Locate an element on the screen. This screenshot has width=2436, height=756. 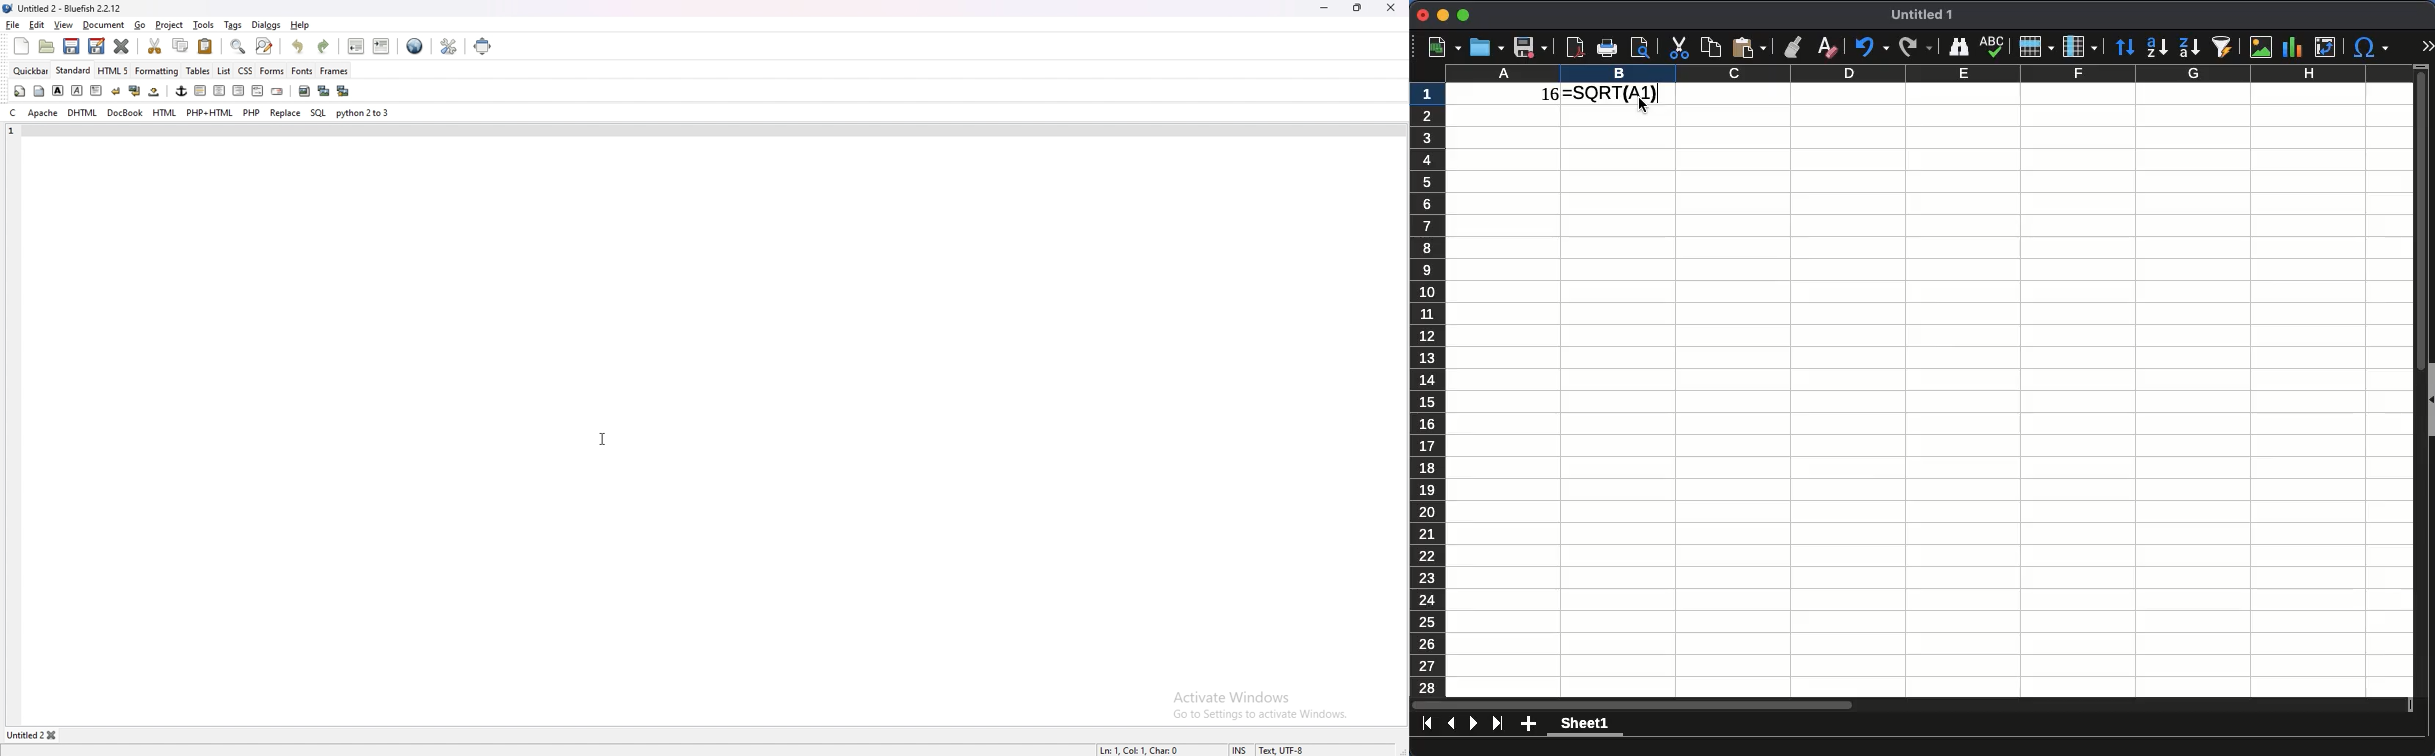
break is located at coordinates (116, 91).